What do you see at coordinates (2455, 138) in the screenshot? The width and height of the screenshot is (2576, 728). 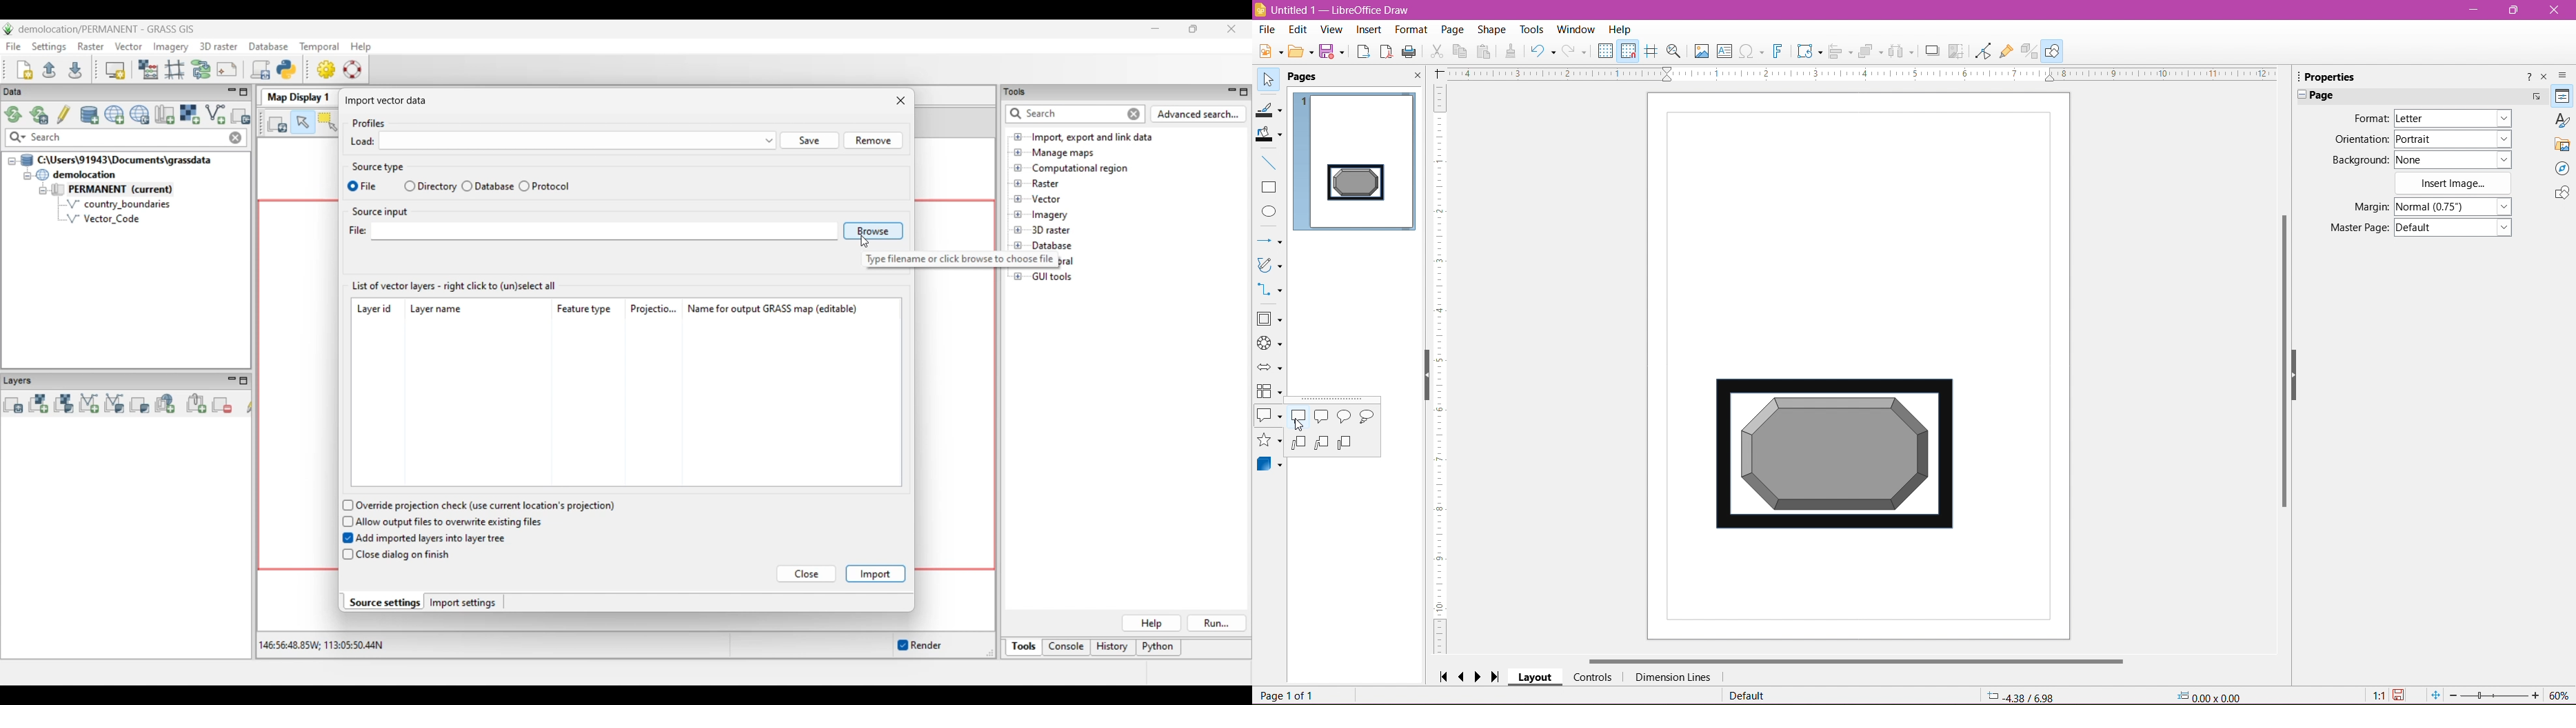 I see `Select page orientation` at bounding box center [2455, 138].